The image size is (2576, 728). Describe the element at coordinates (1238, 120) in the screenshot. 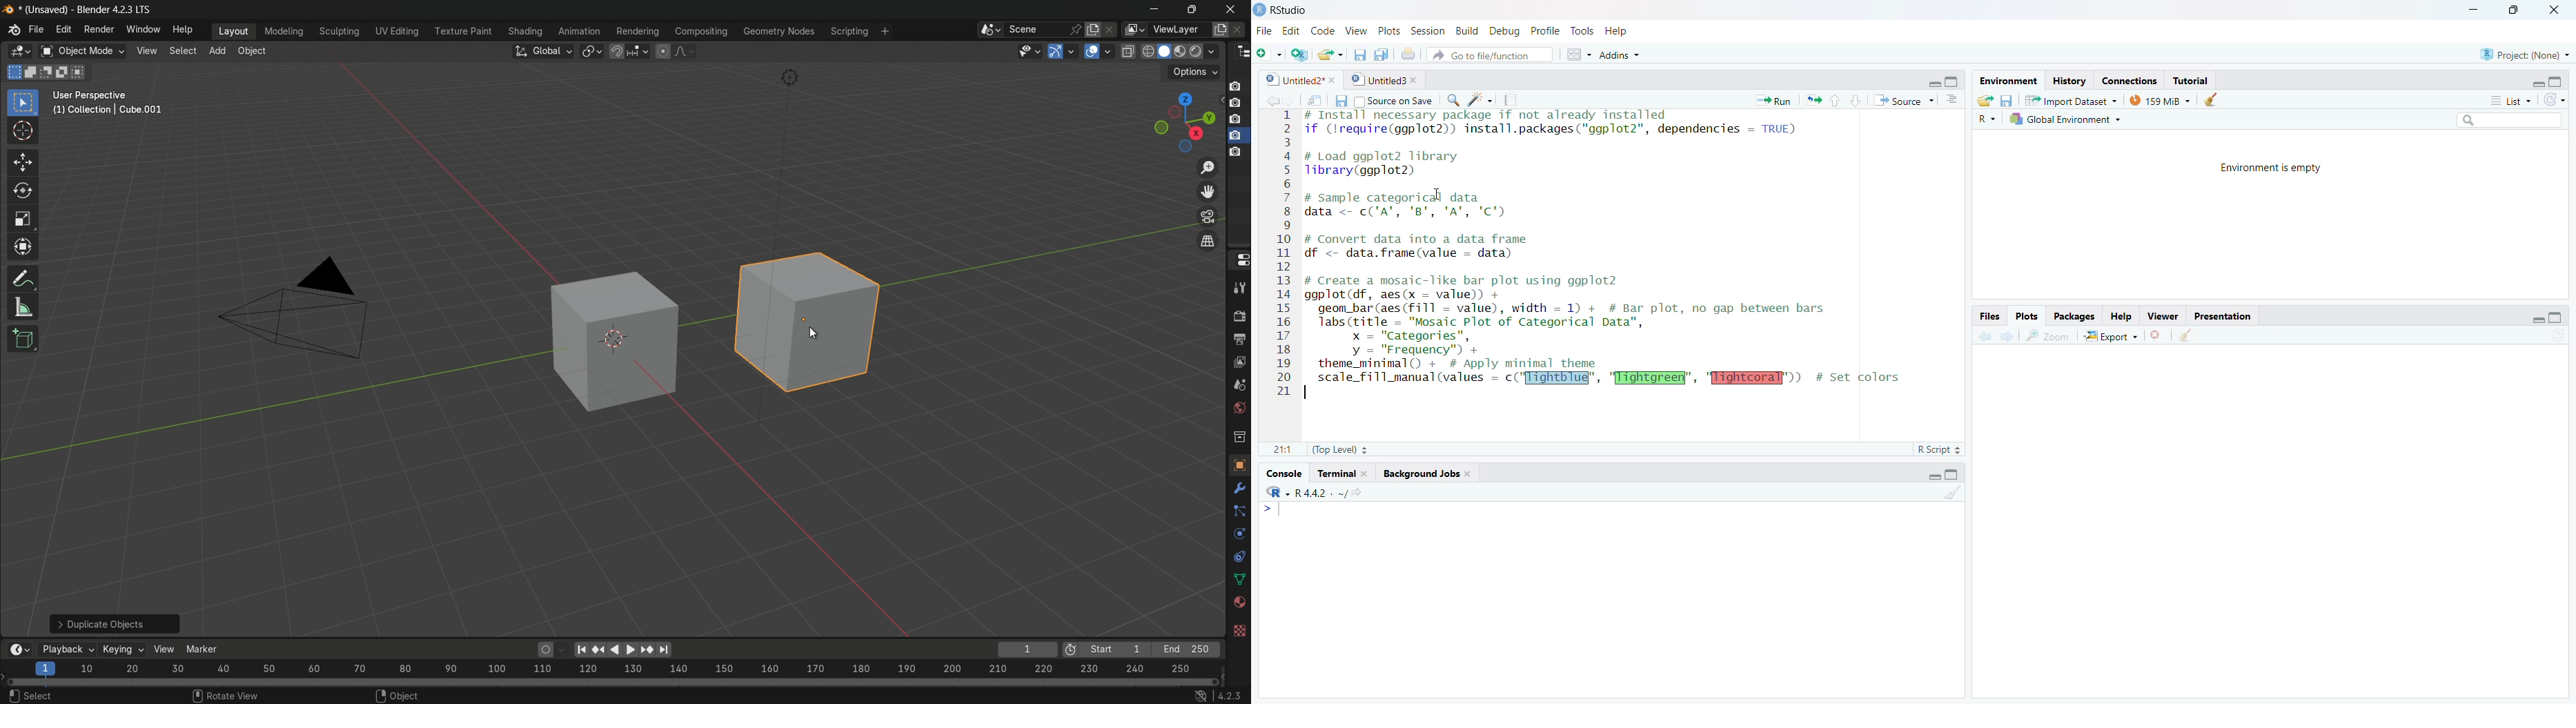

I see `Icon3` at that location.